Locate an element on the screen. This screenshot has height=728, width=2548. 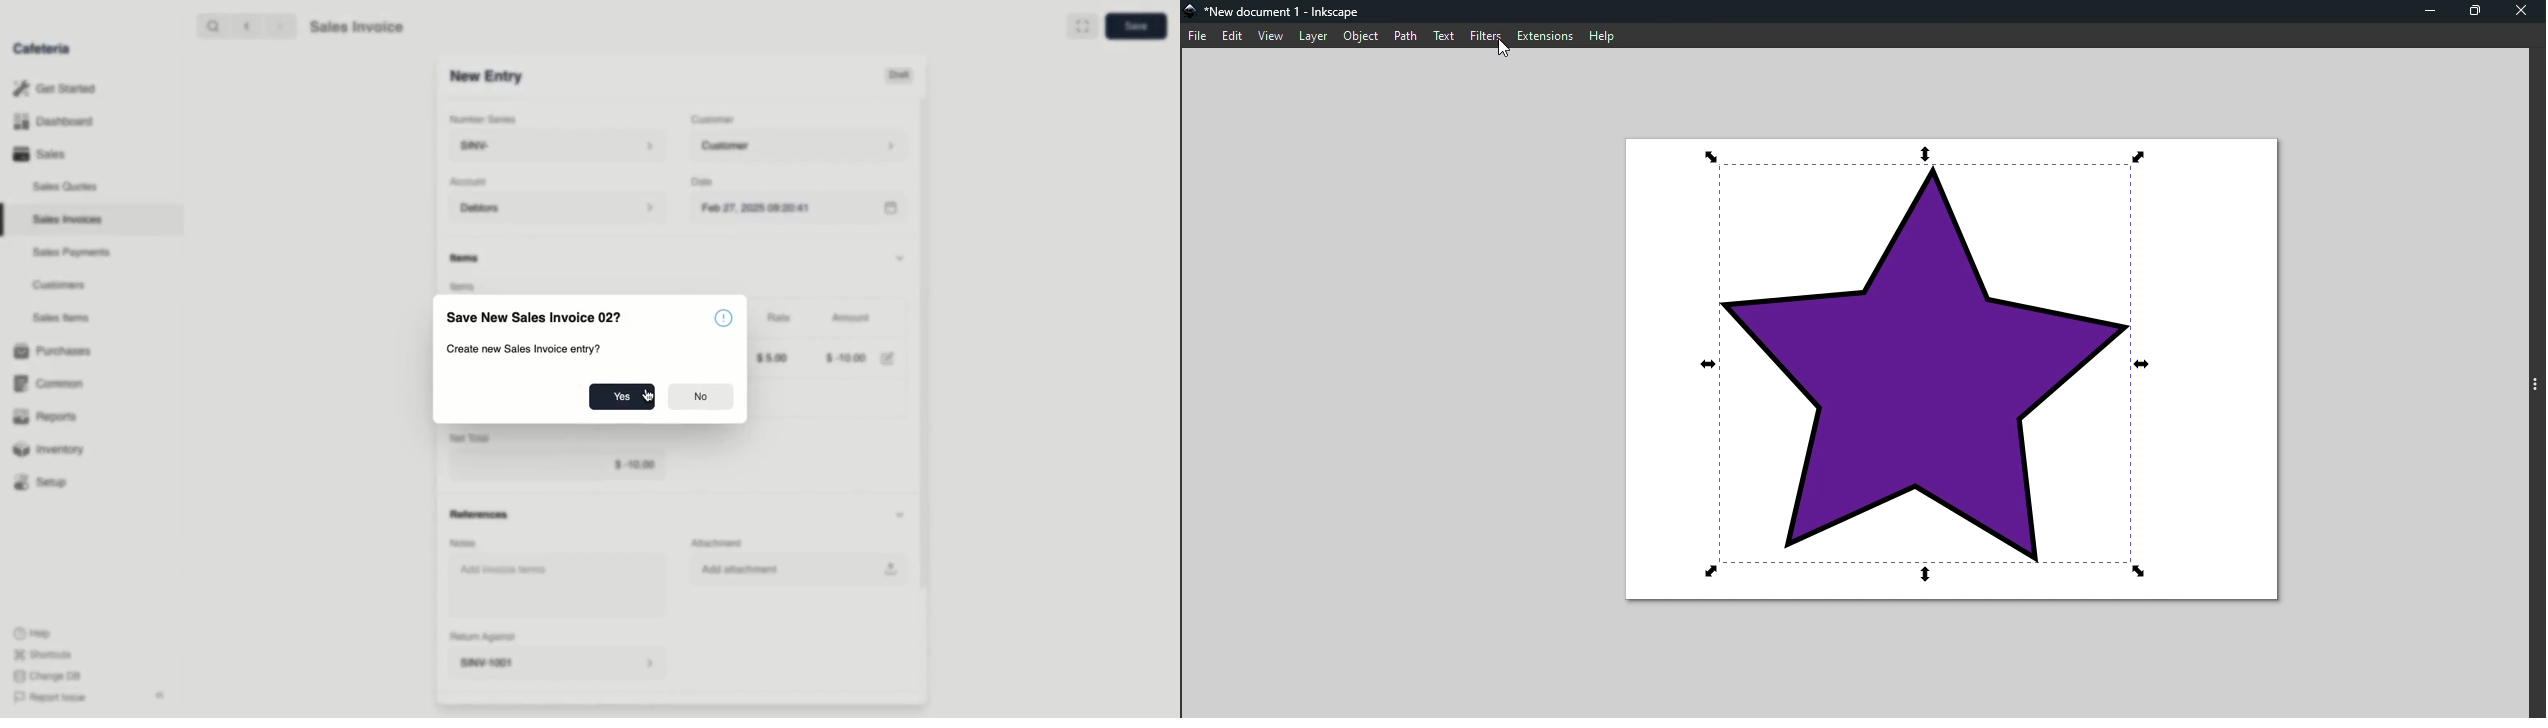
Date is located at coordinates (707, 182).